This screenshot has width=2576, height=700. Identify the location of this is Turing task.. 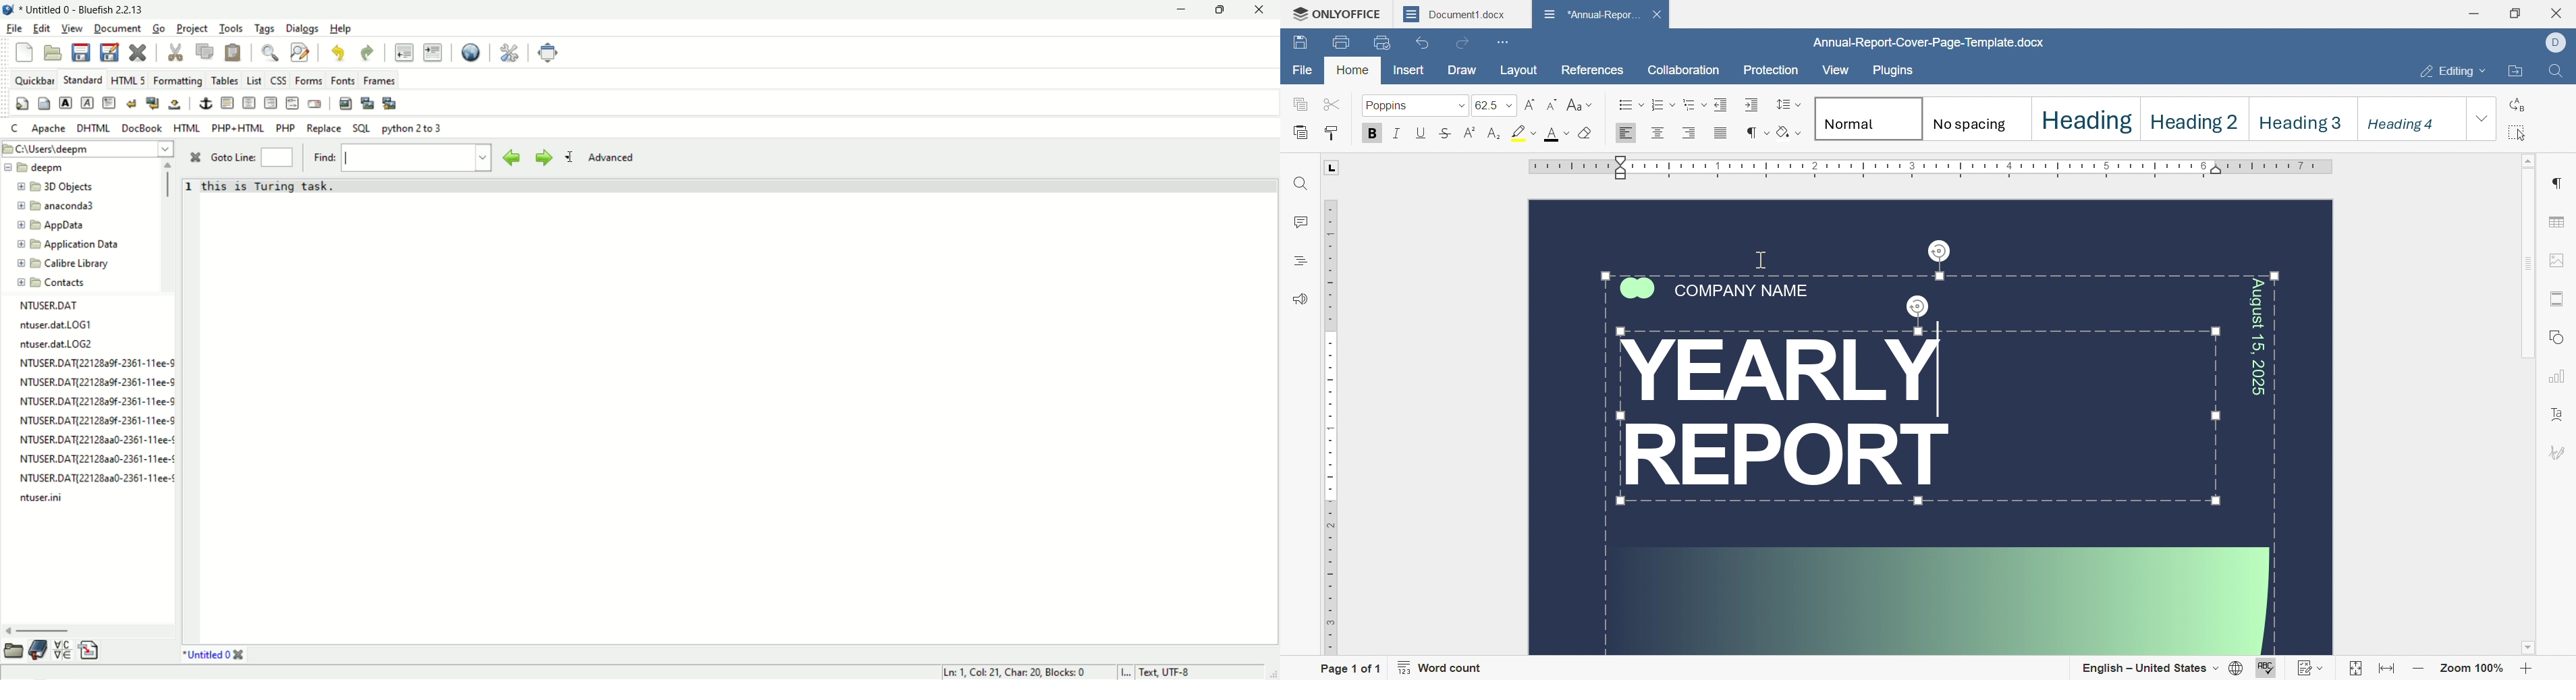
(270, 186).